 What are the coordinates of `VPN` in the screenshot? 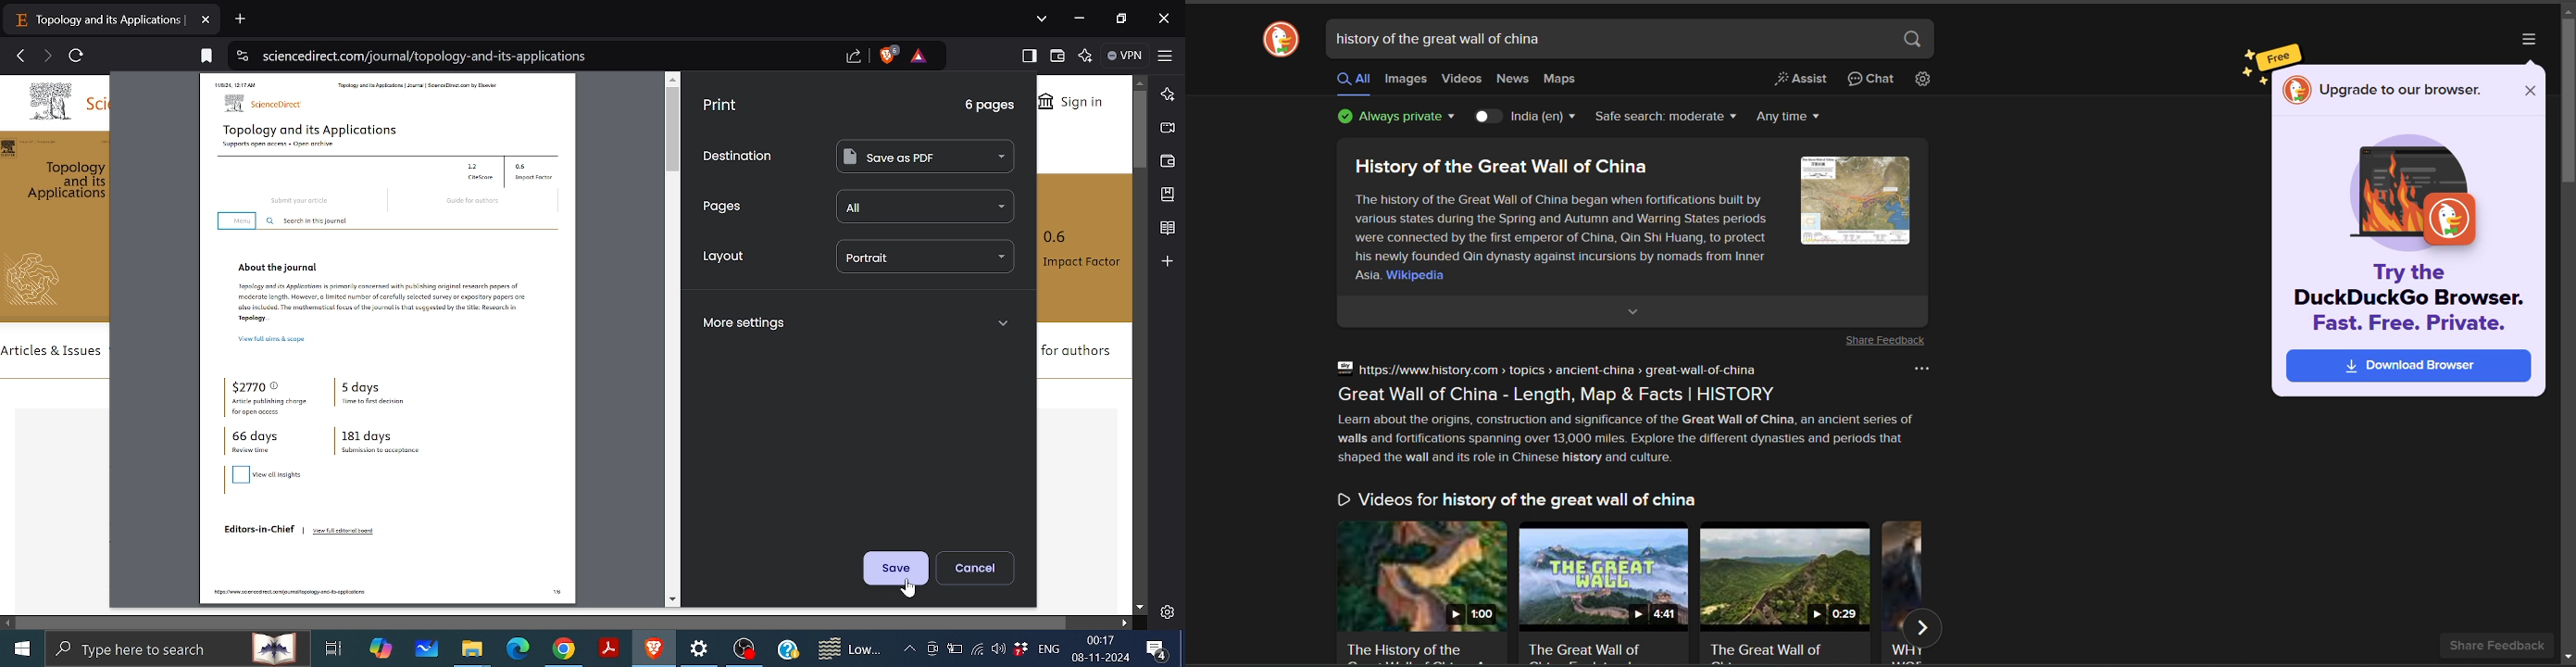 It's located at (1125, 57).